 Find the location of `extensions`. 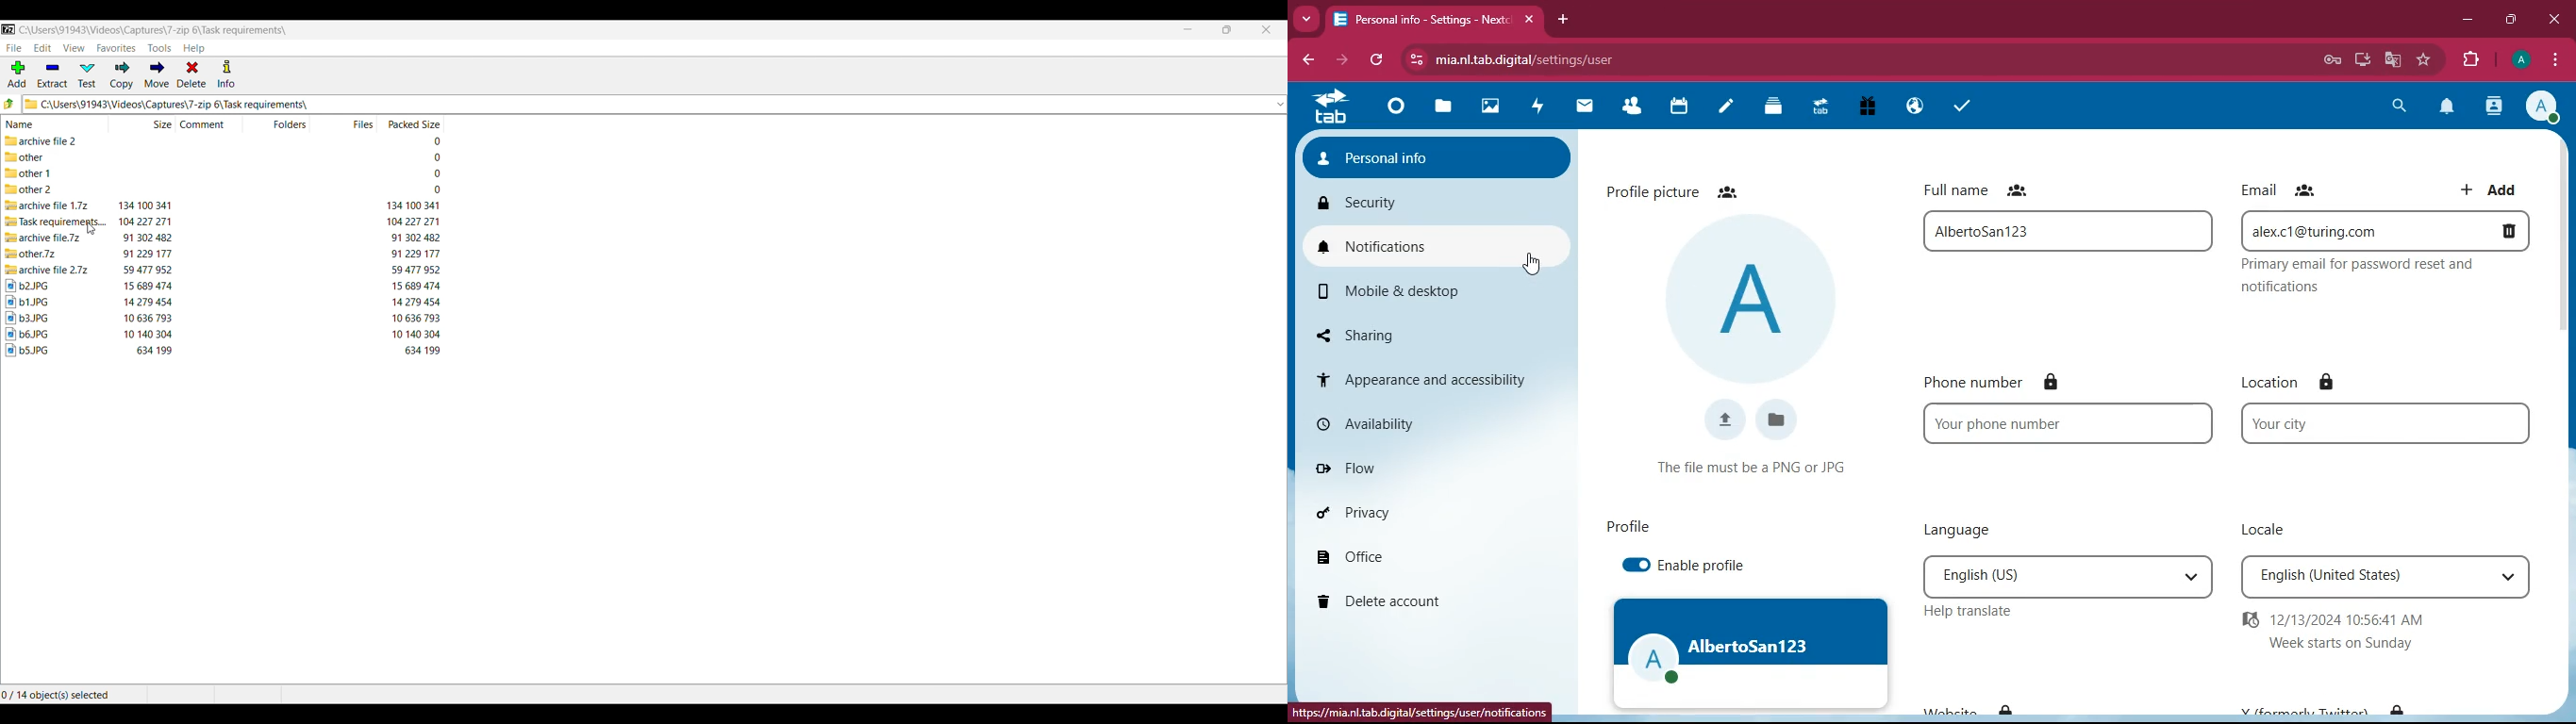

extensions is located at coordinates (2469, 61).